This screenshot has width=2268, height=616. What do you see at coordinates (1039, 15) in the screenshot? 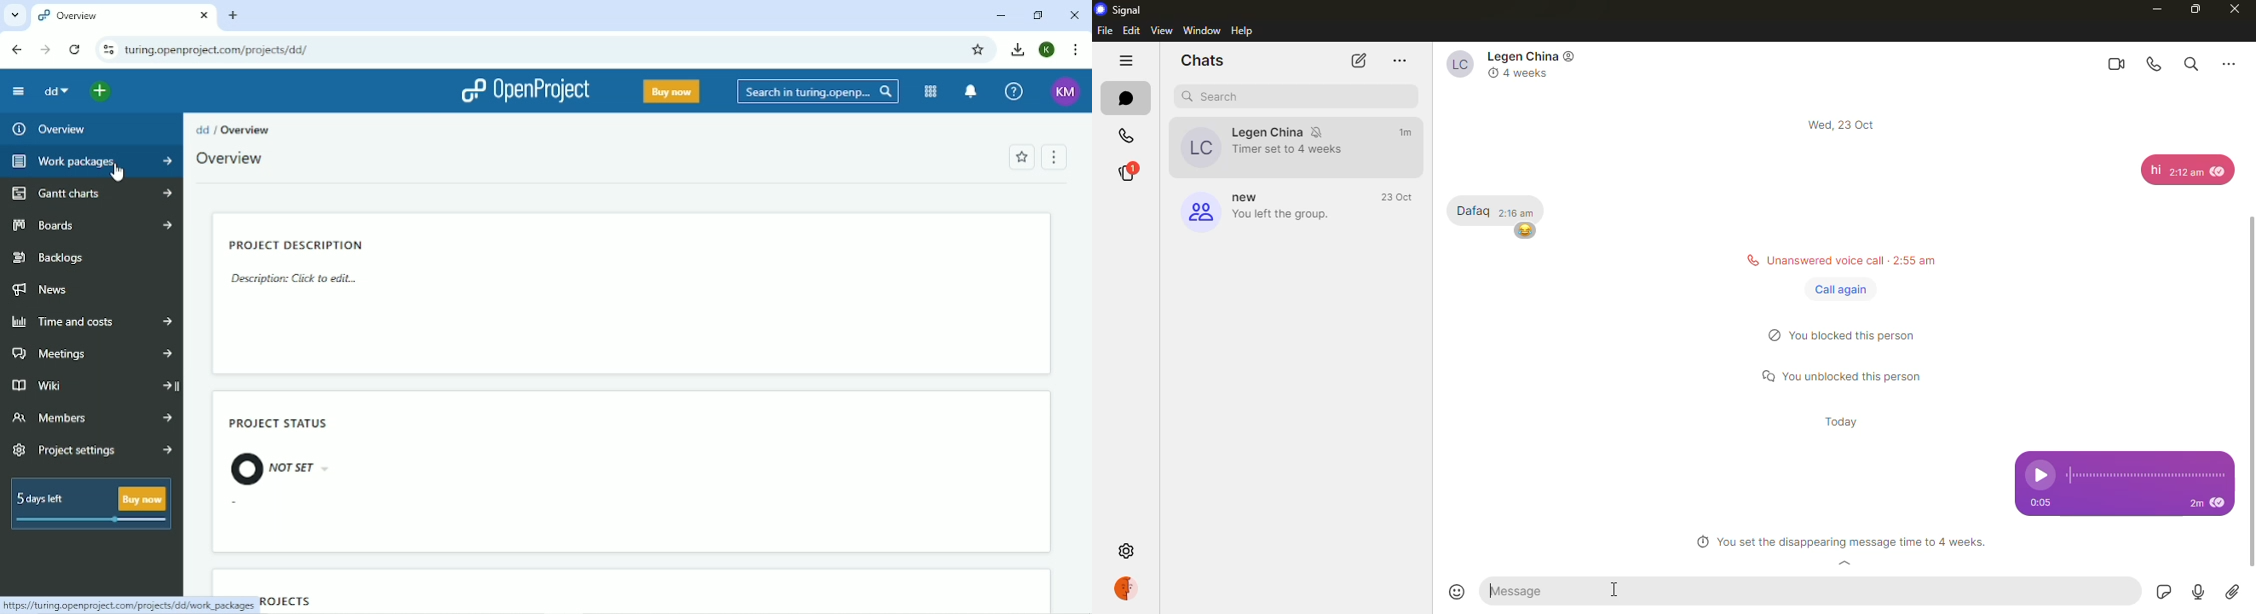
I see `Restore down` at bounding box center [1039, 15].